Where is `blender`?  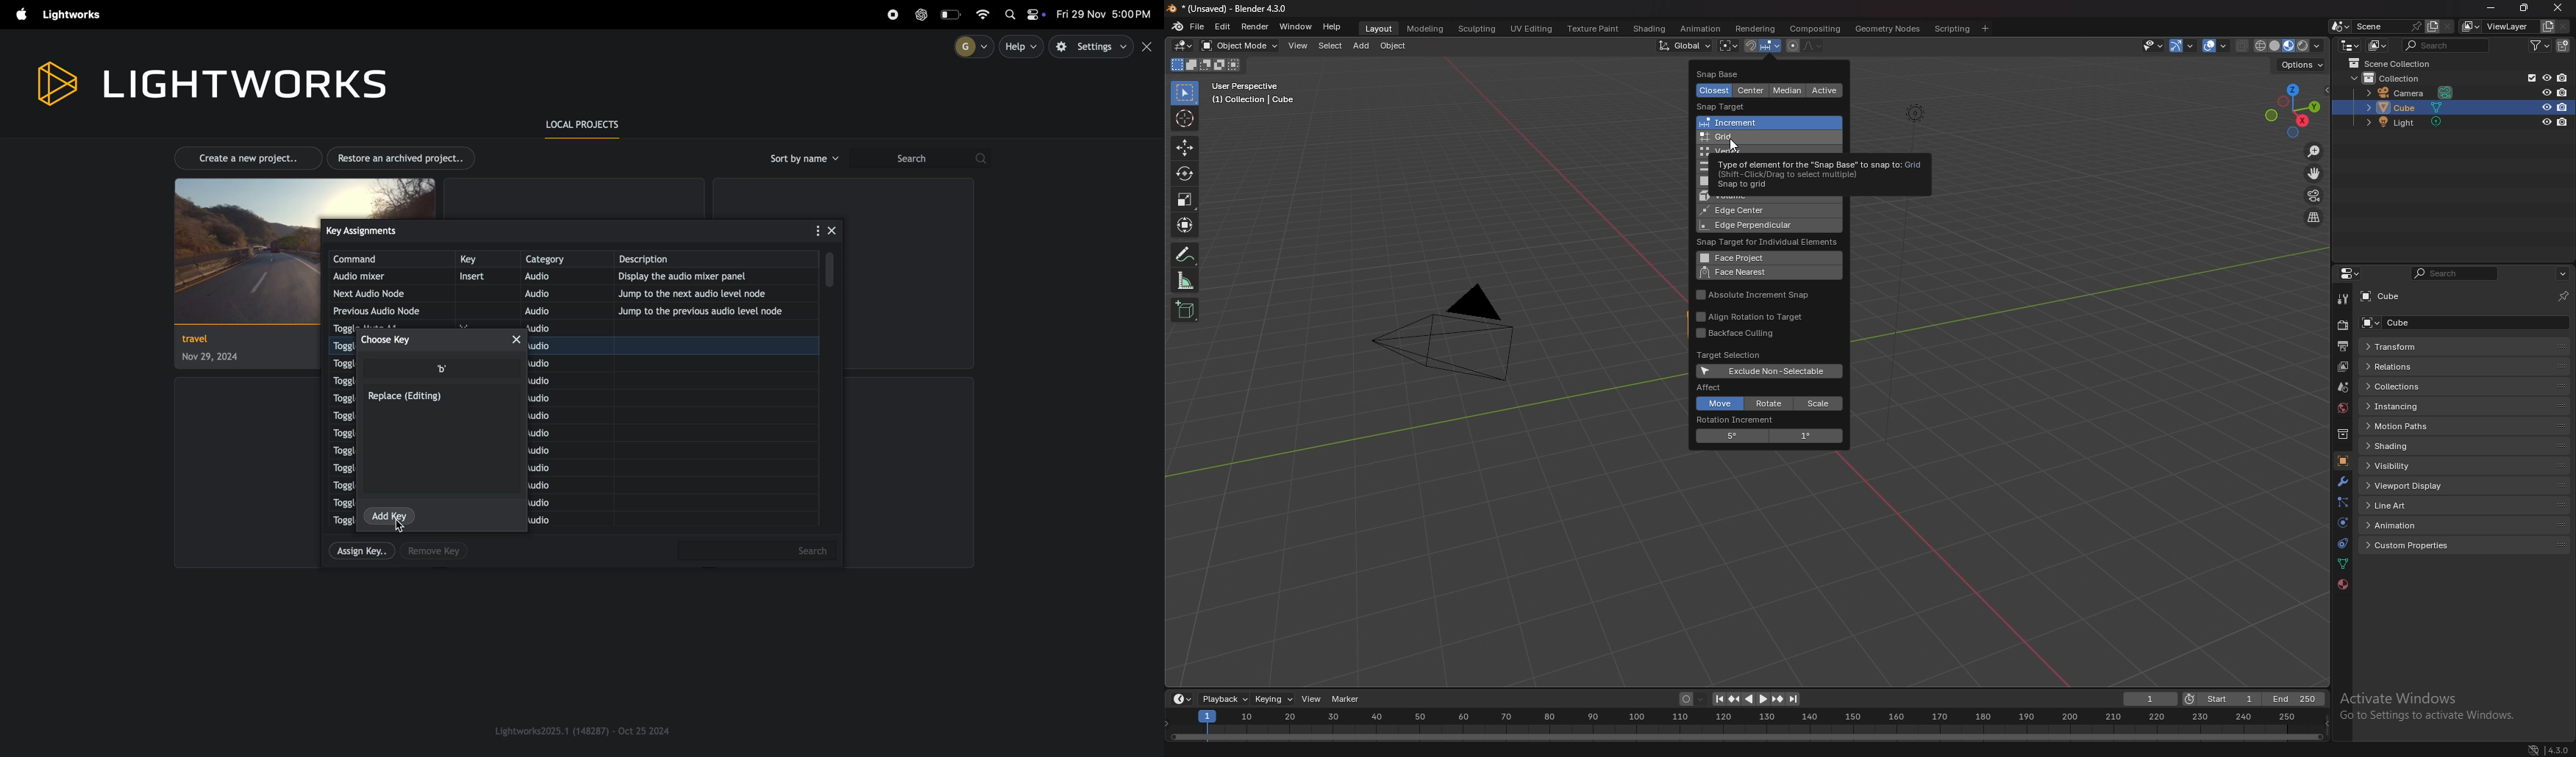 blender is located at coordinates (1178, 26).